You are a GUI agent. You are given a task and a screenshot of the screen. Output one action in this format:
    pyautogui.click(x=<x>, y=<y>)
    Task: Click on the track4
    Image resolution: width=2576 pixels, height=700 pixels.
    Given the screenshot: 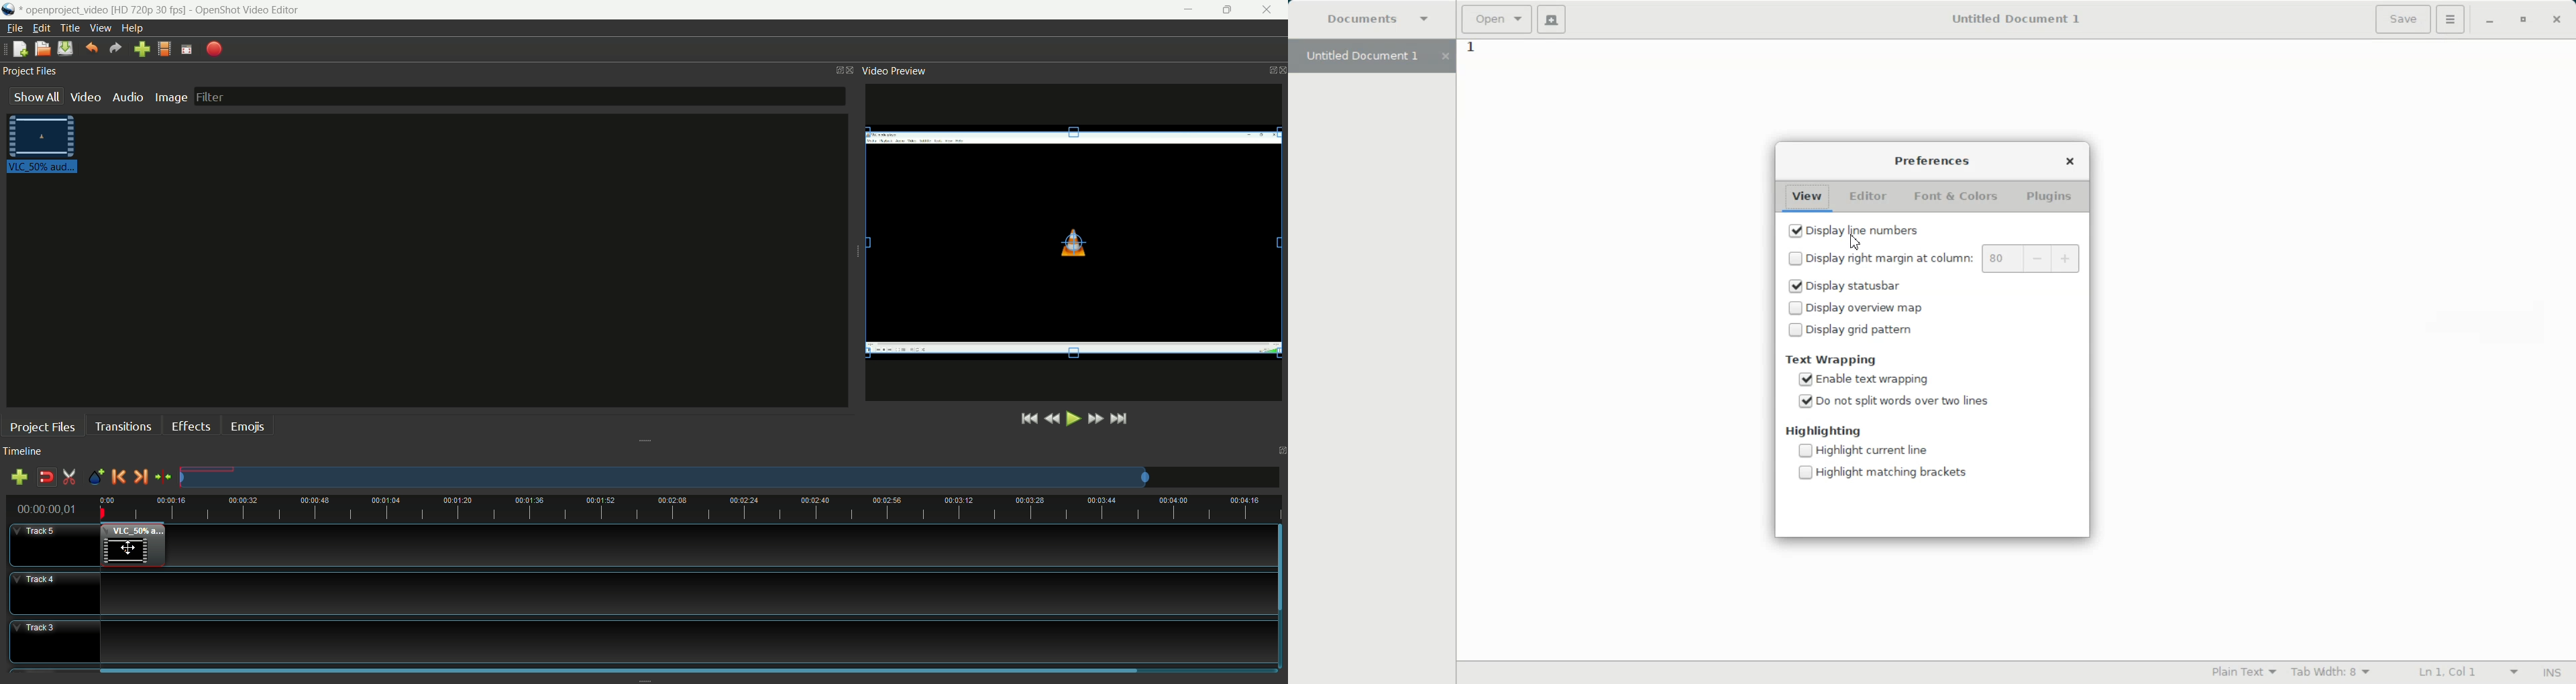 What is the action you would take?
    pyautogui.click(x=55, y=594)
    